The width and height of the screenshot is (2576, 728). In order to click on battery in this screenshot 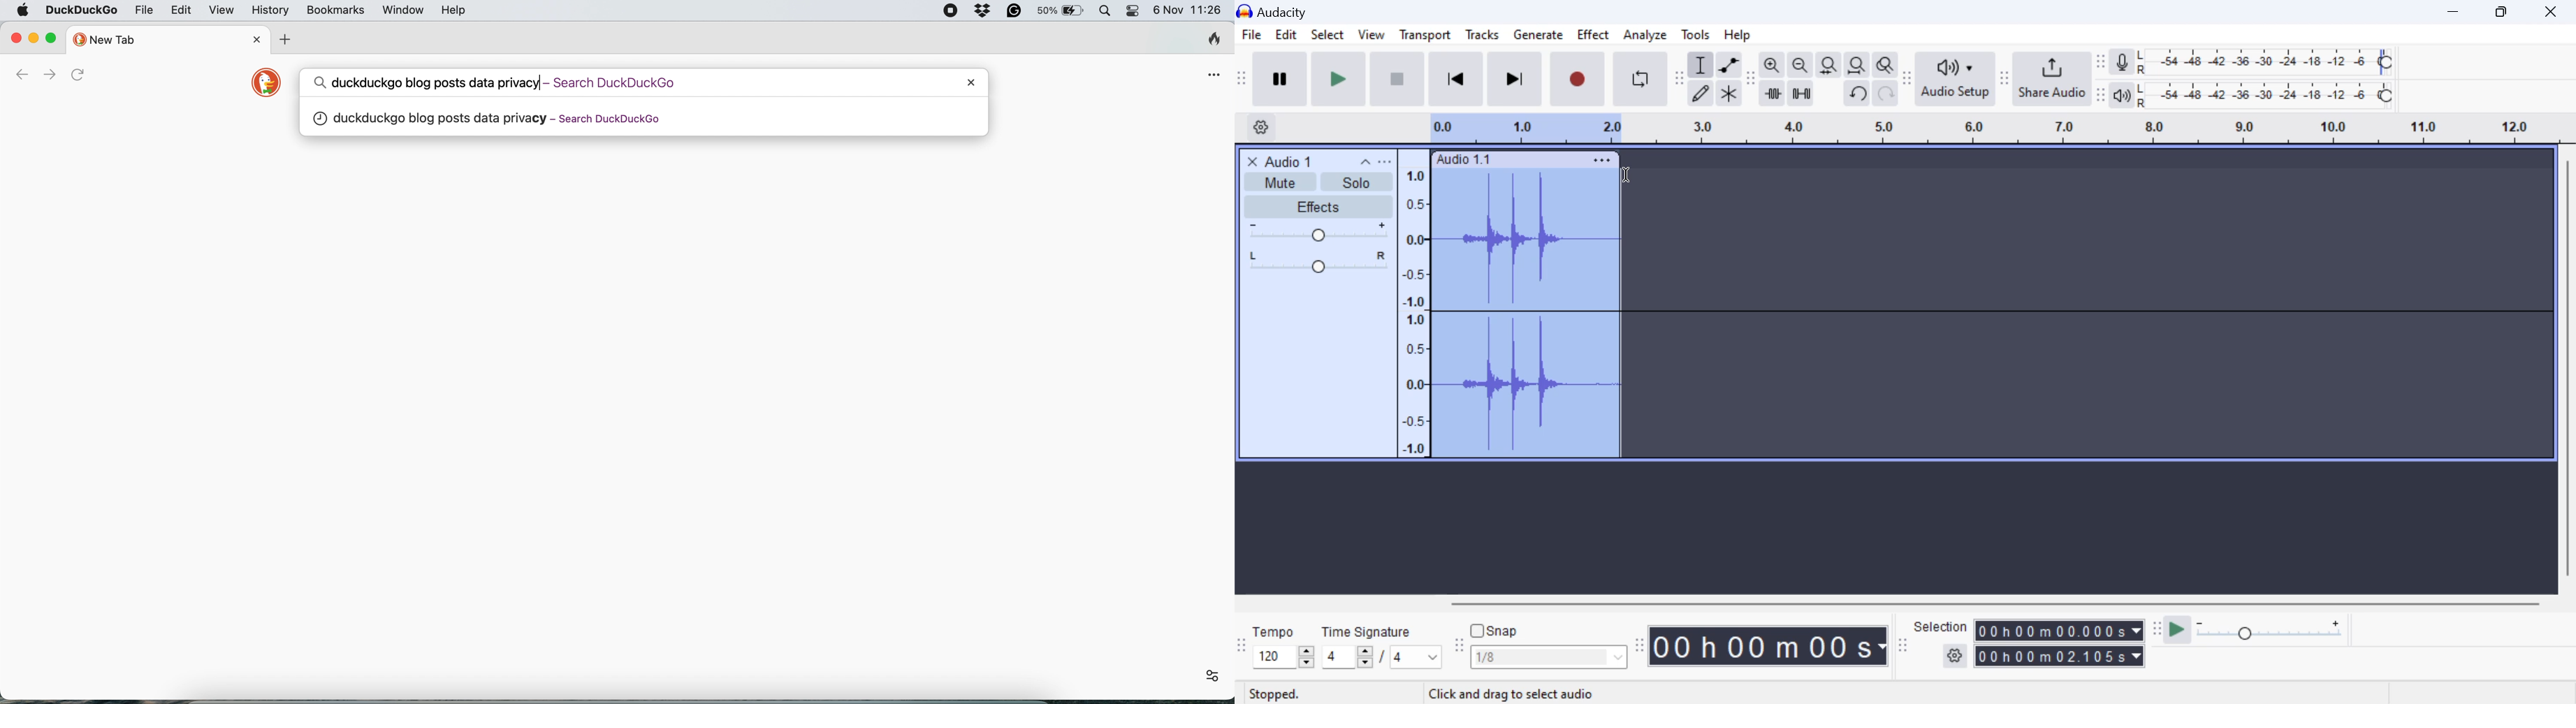, I will do `click(1059, 12)`.